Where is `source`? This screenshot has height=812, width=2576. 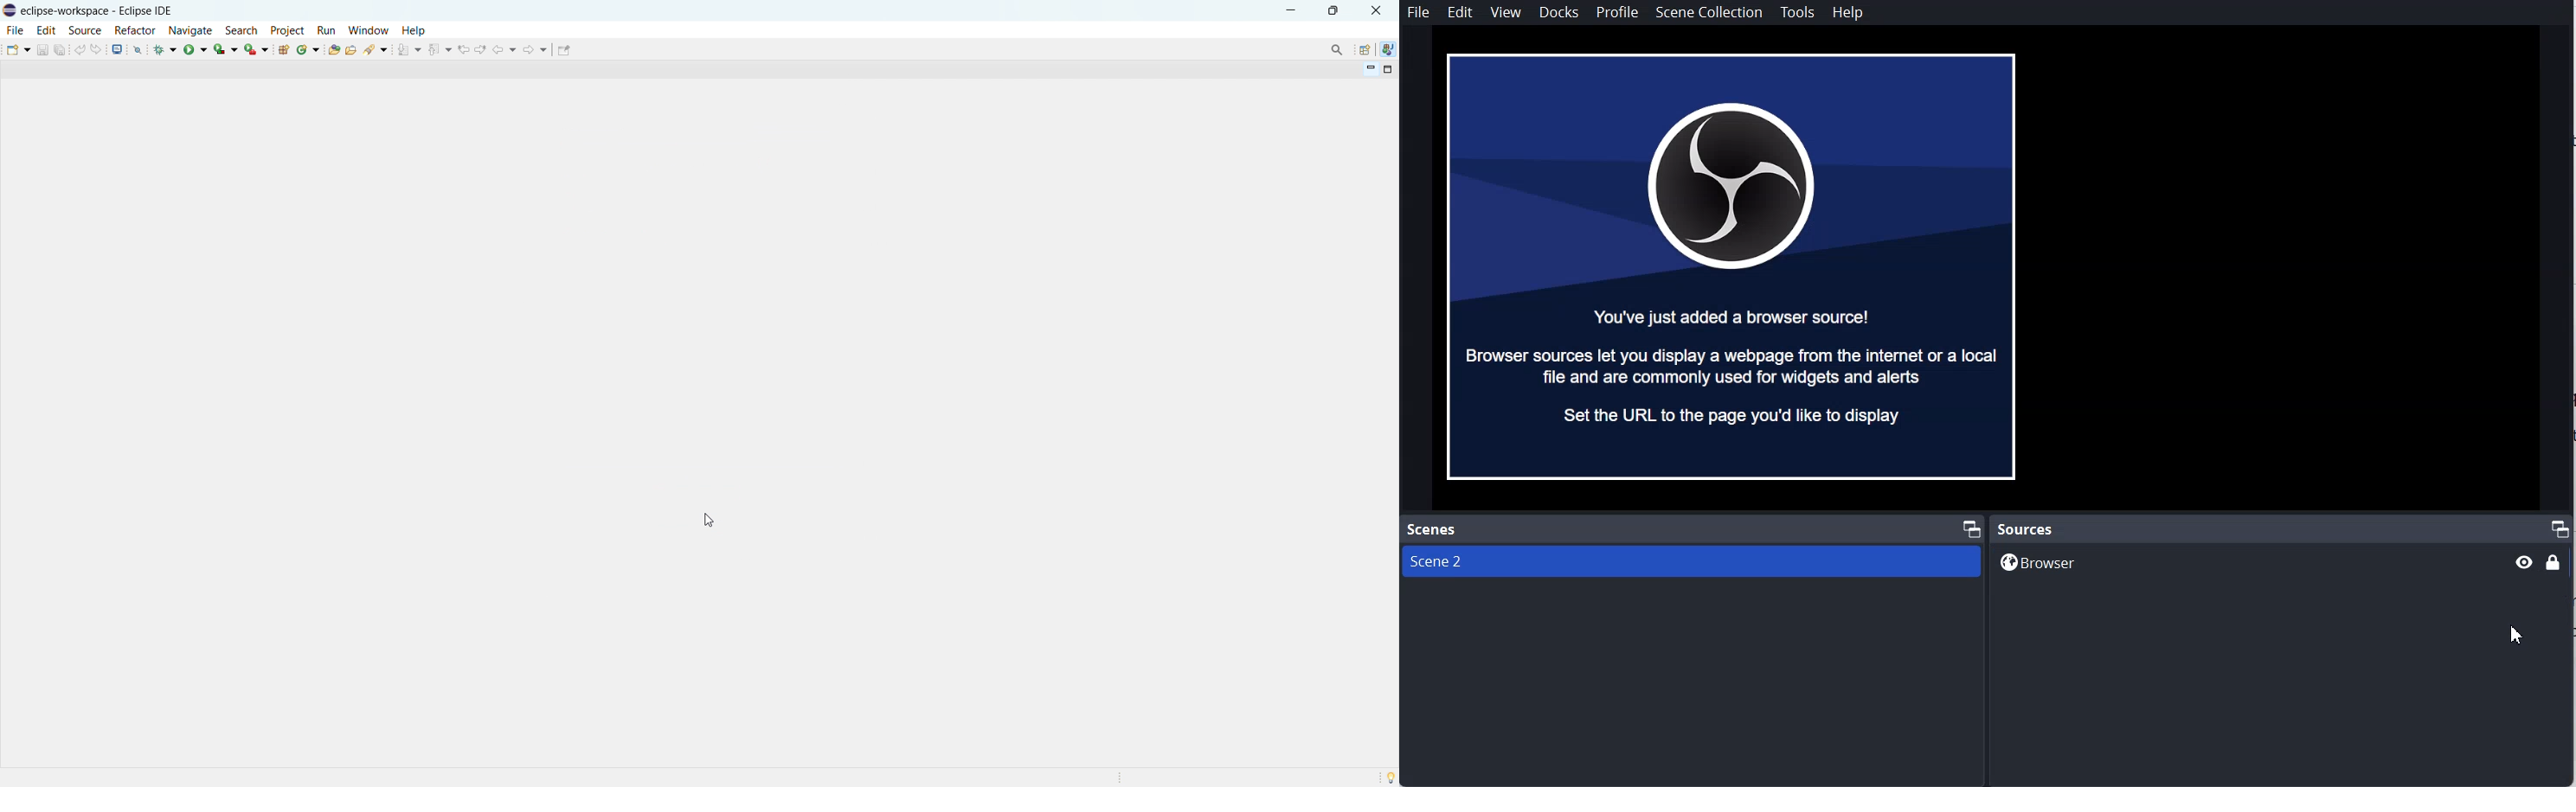 source is located at coordinates (85, 31).